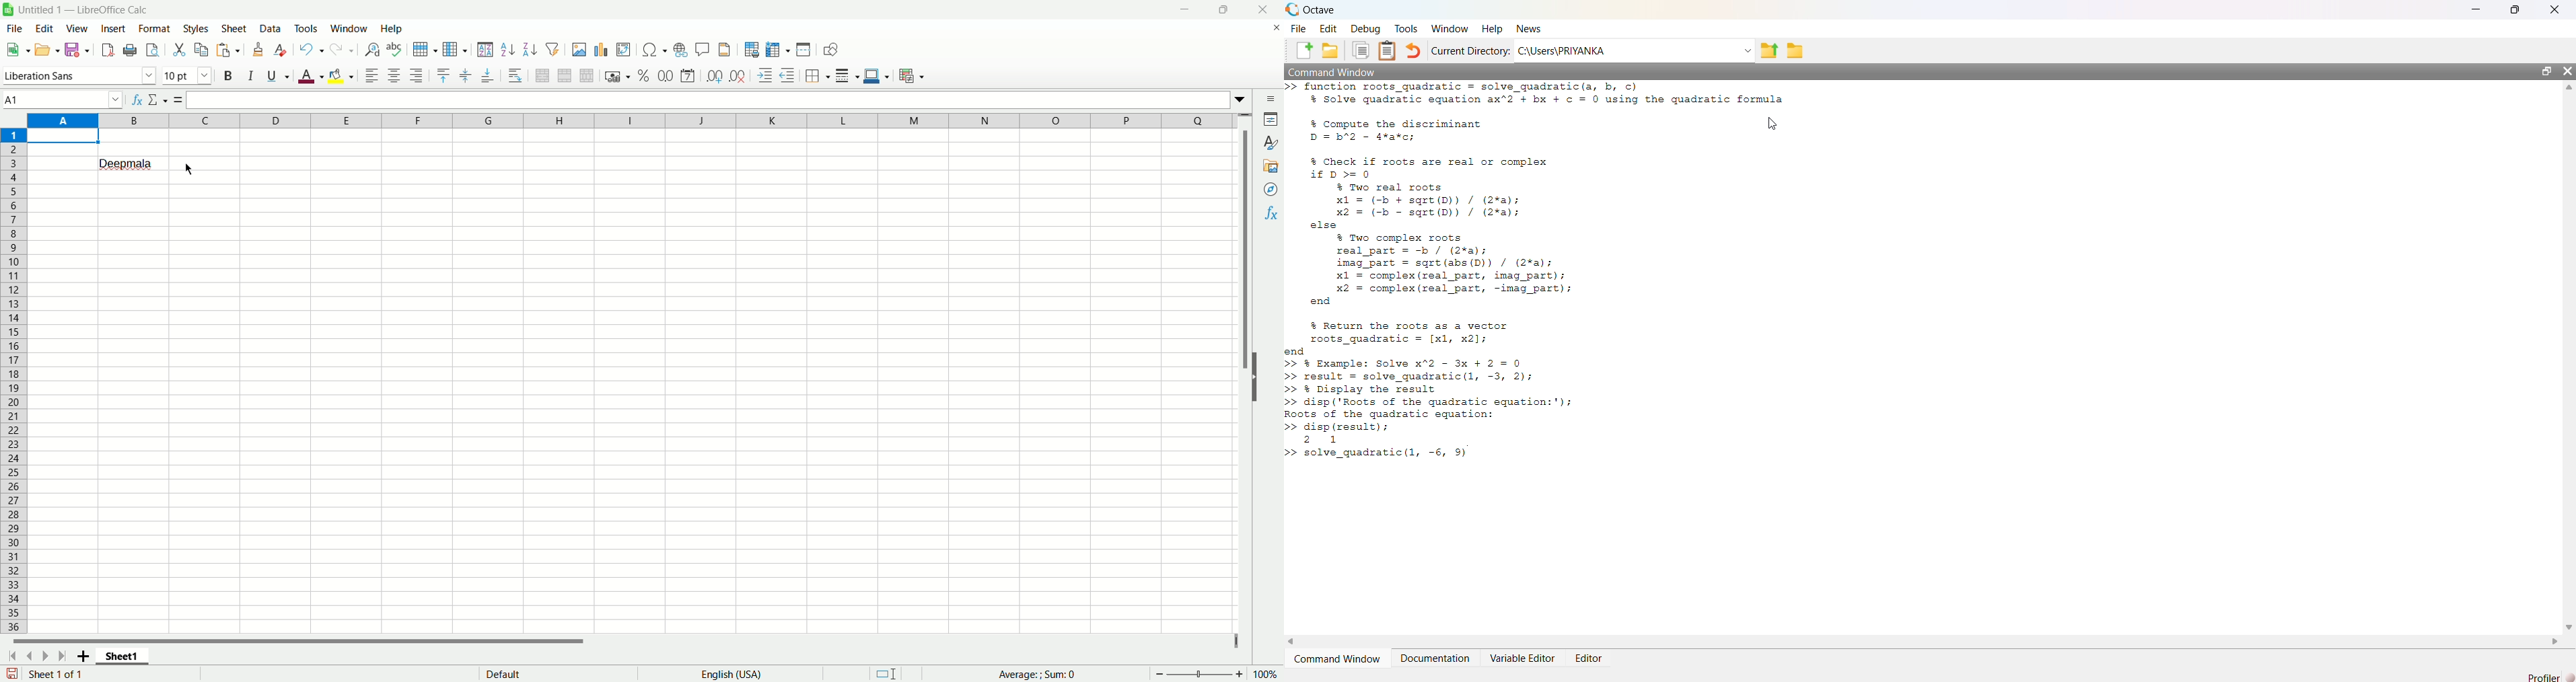 The width and height of the screenshot is (2576, 700). What do you see at coordinates (343, 50) in the screenshot?
I see `Redo` at bounding box center [343, 50].